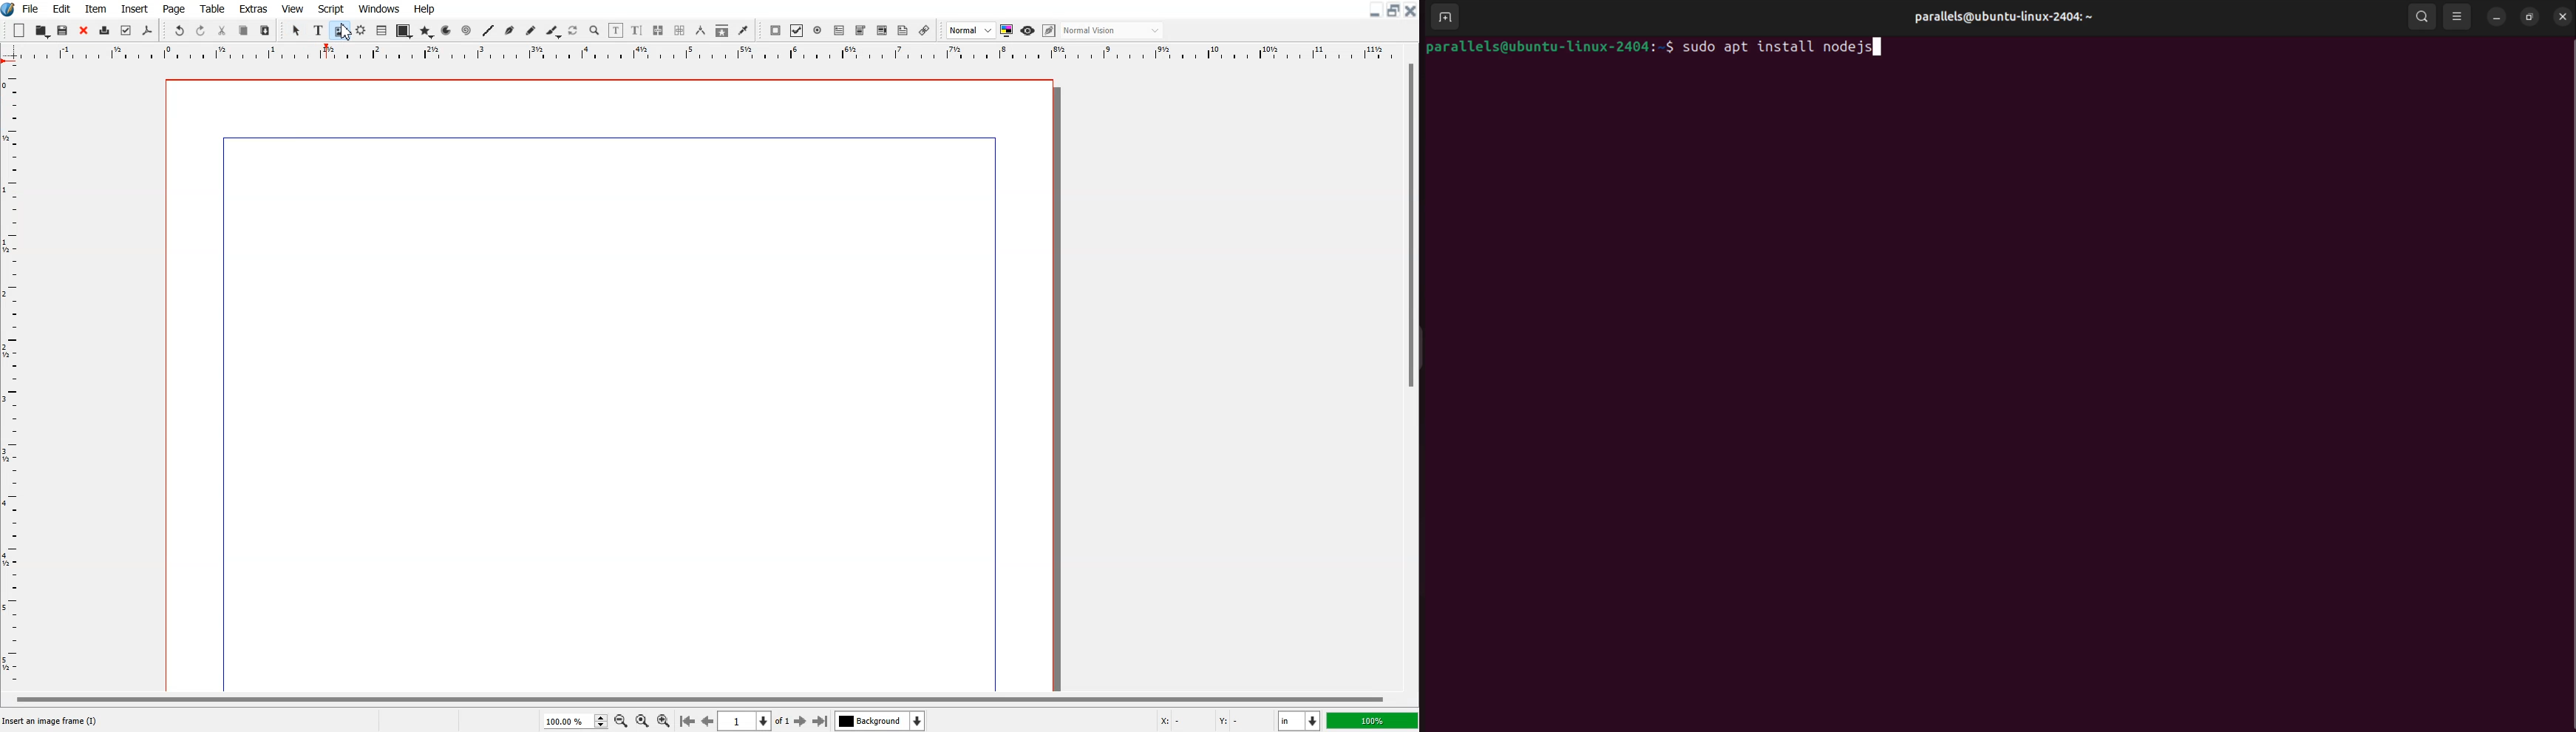 Image resolution: width=2576 pixels, height=756 pixels. What do you see at coordinates (1371, 720) in the screenshot?
I see `100%` at bounding box center [1371, 720].